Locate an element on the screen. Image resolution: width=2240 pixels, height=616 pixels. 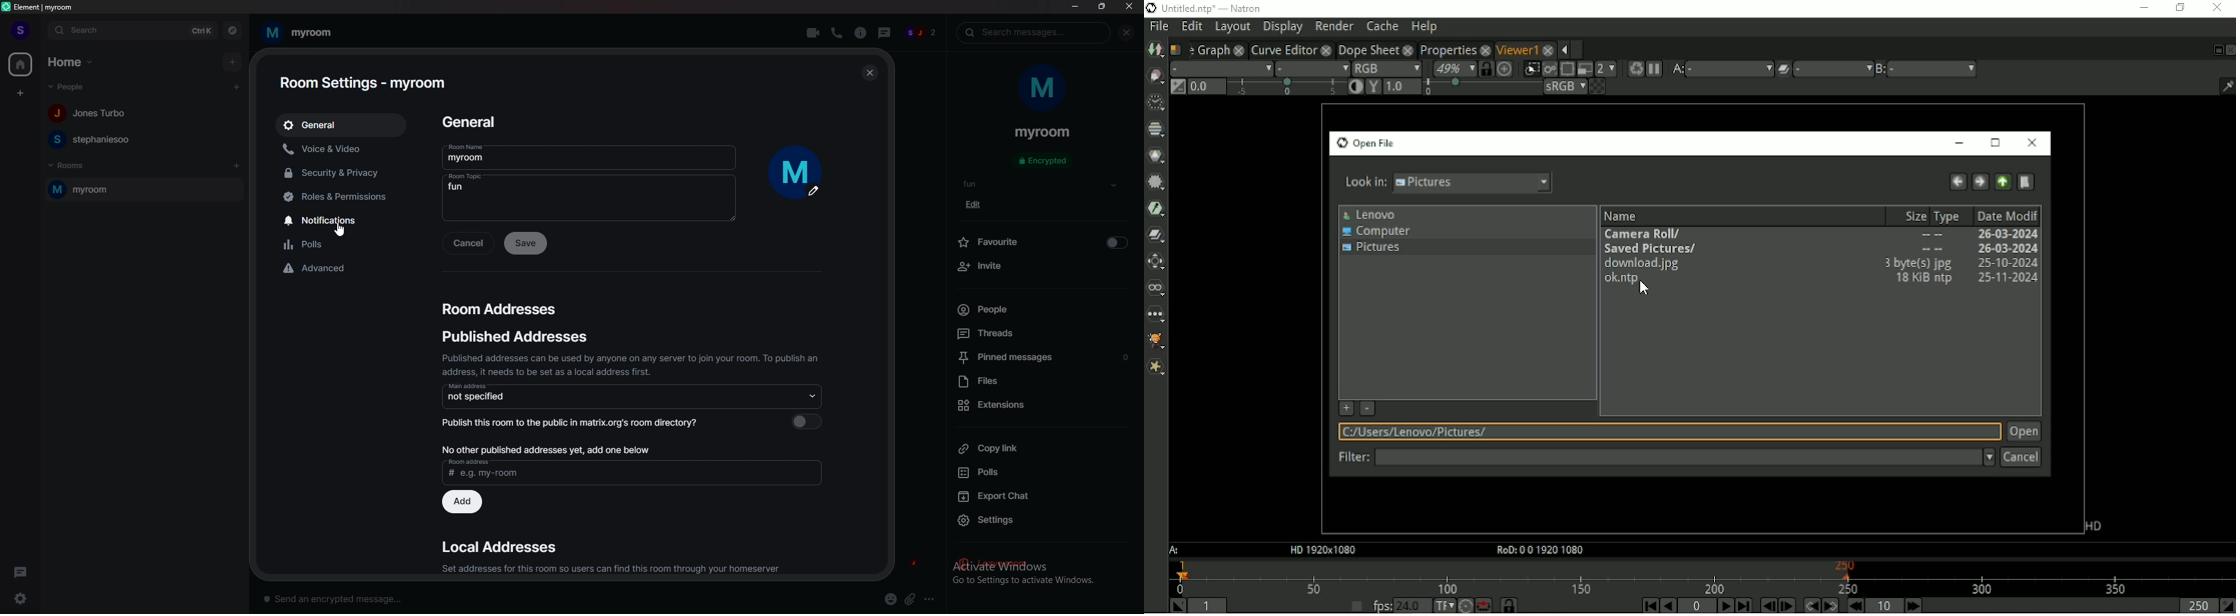
polls is located at coordinates (346, 244).